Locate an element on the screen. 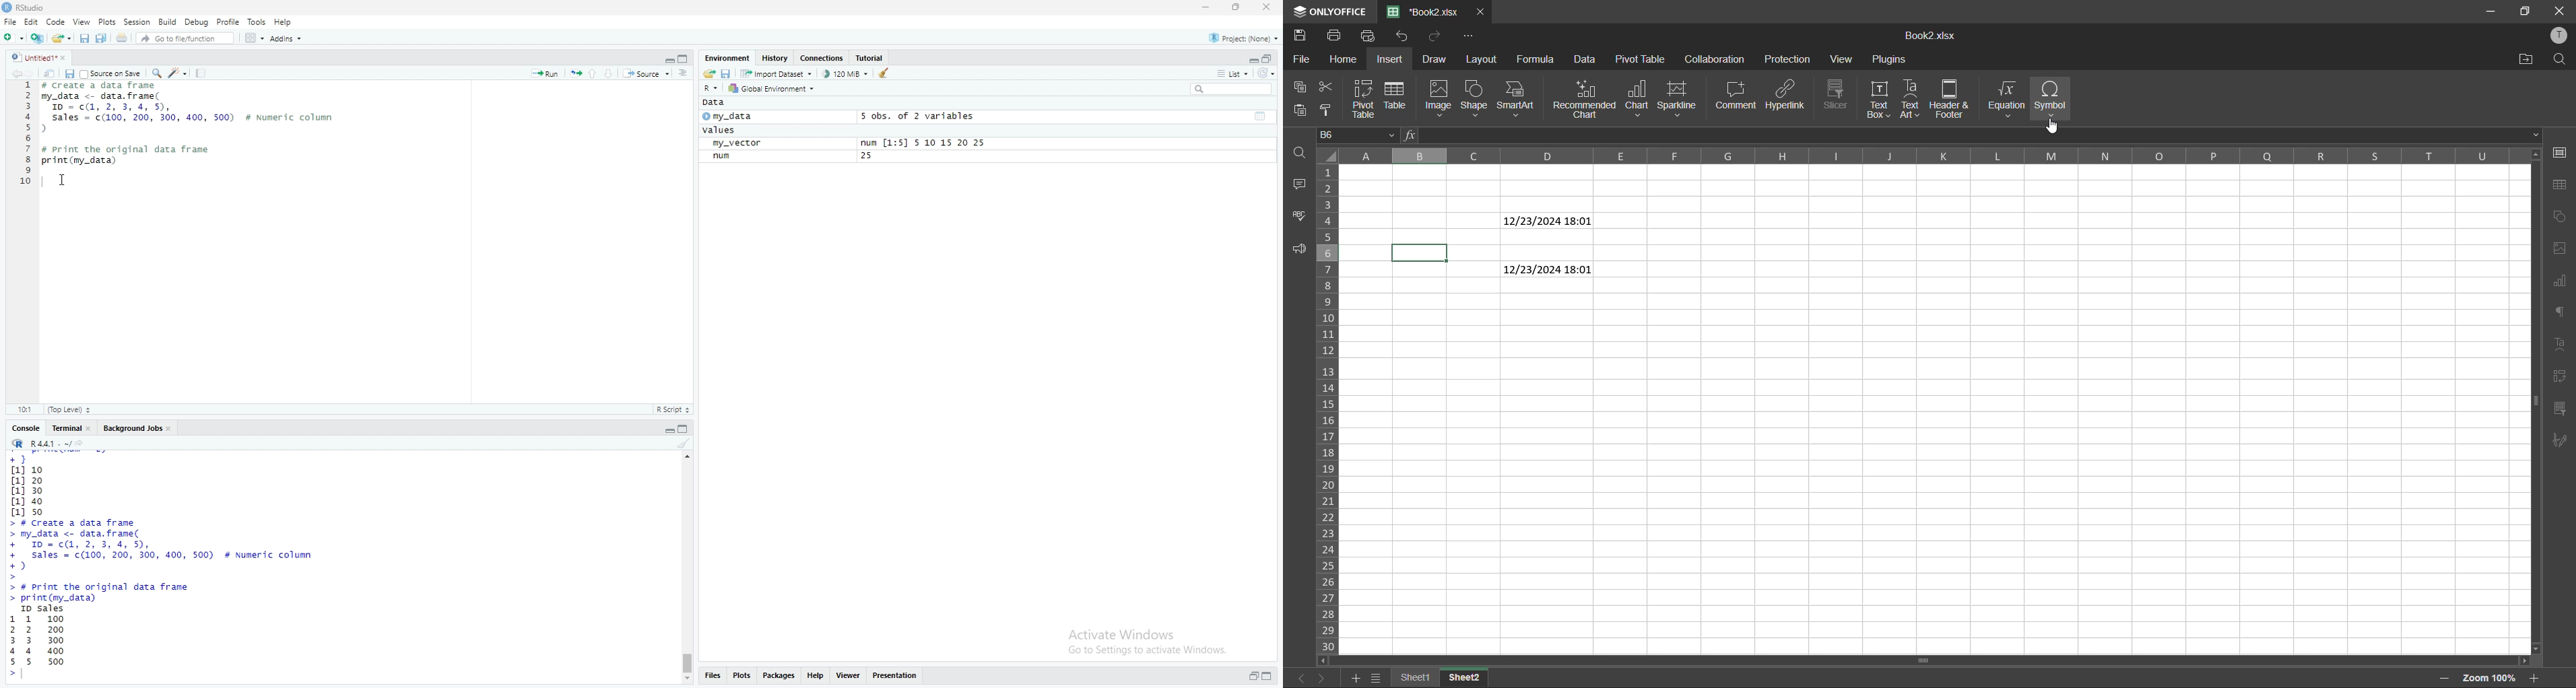 Image resolution: width=2576 pixels, height=700 pixels. RStudio logo is located at coordinates (8, 8).